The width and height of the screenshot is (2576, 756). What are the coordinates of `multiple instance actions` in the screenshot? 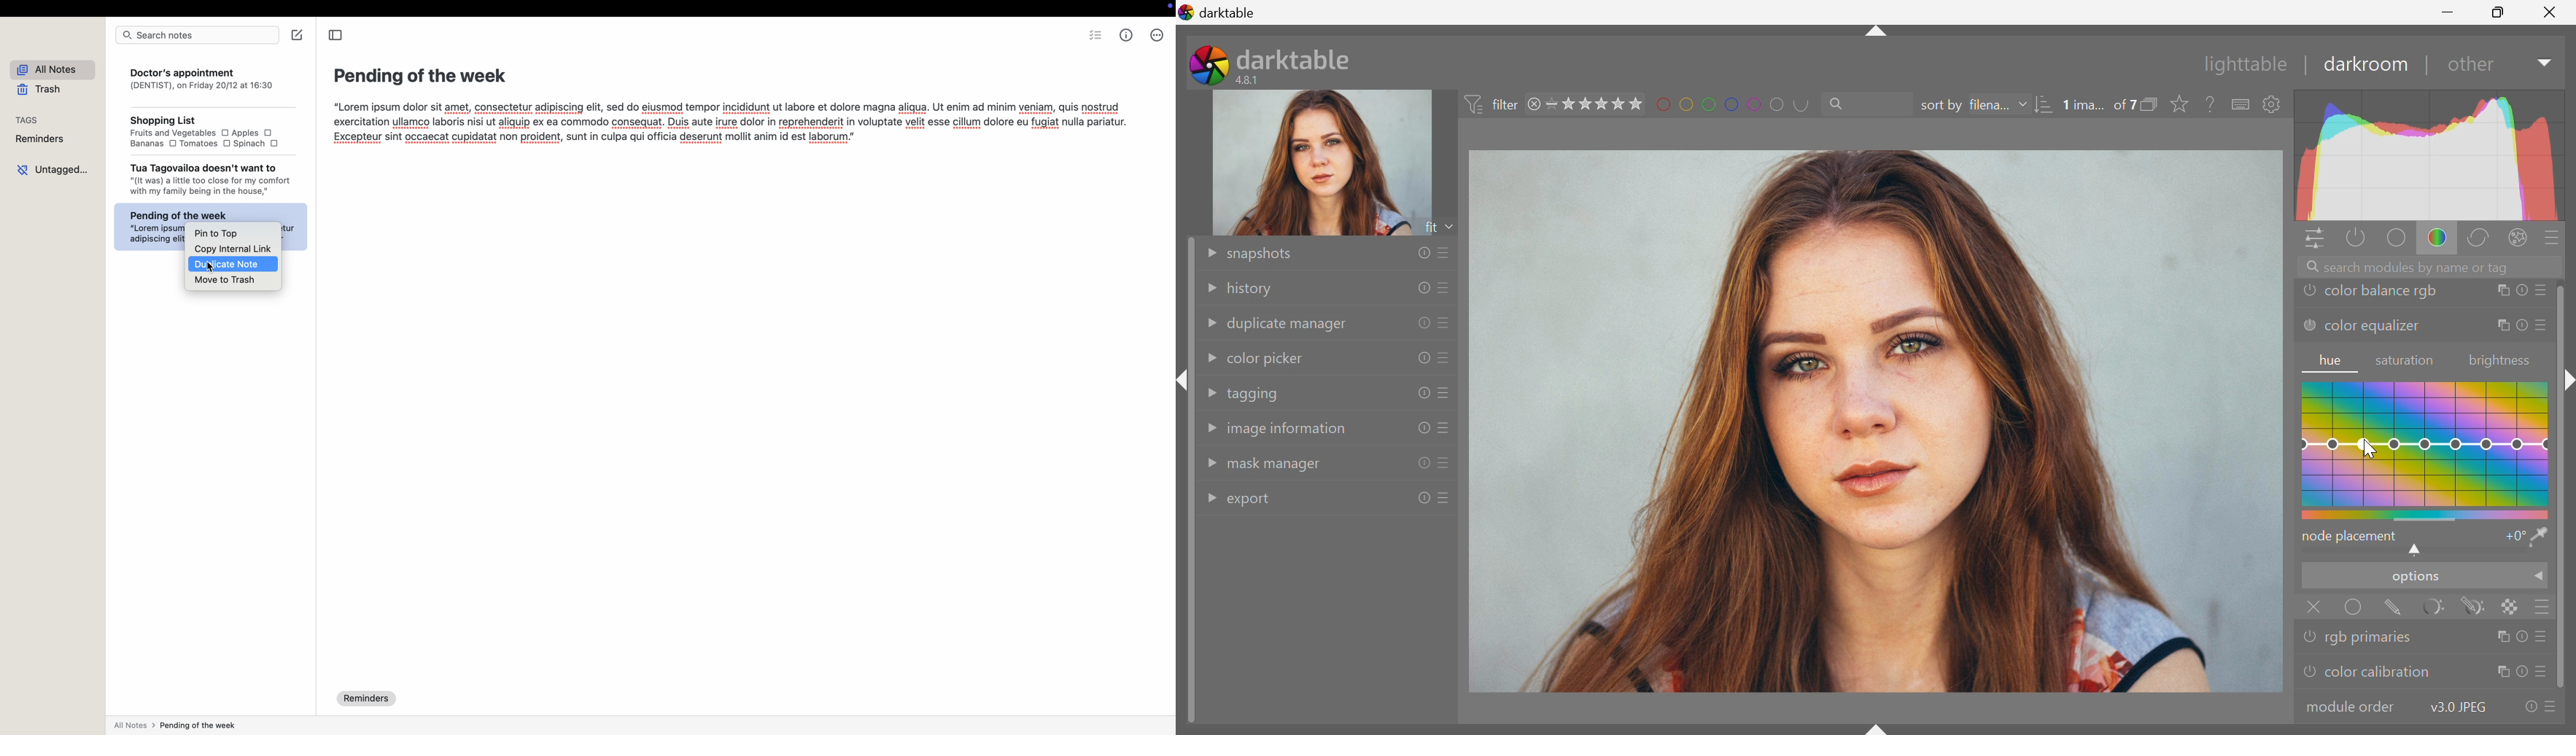 It's located at (2501, 327).